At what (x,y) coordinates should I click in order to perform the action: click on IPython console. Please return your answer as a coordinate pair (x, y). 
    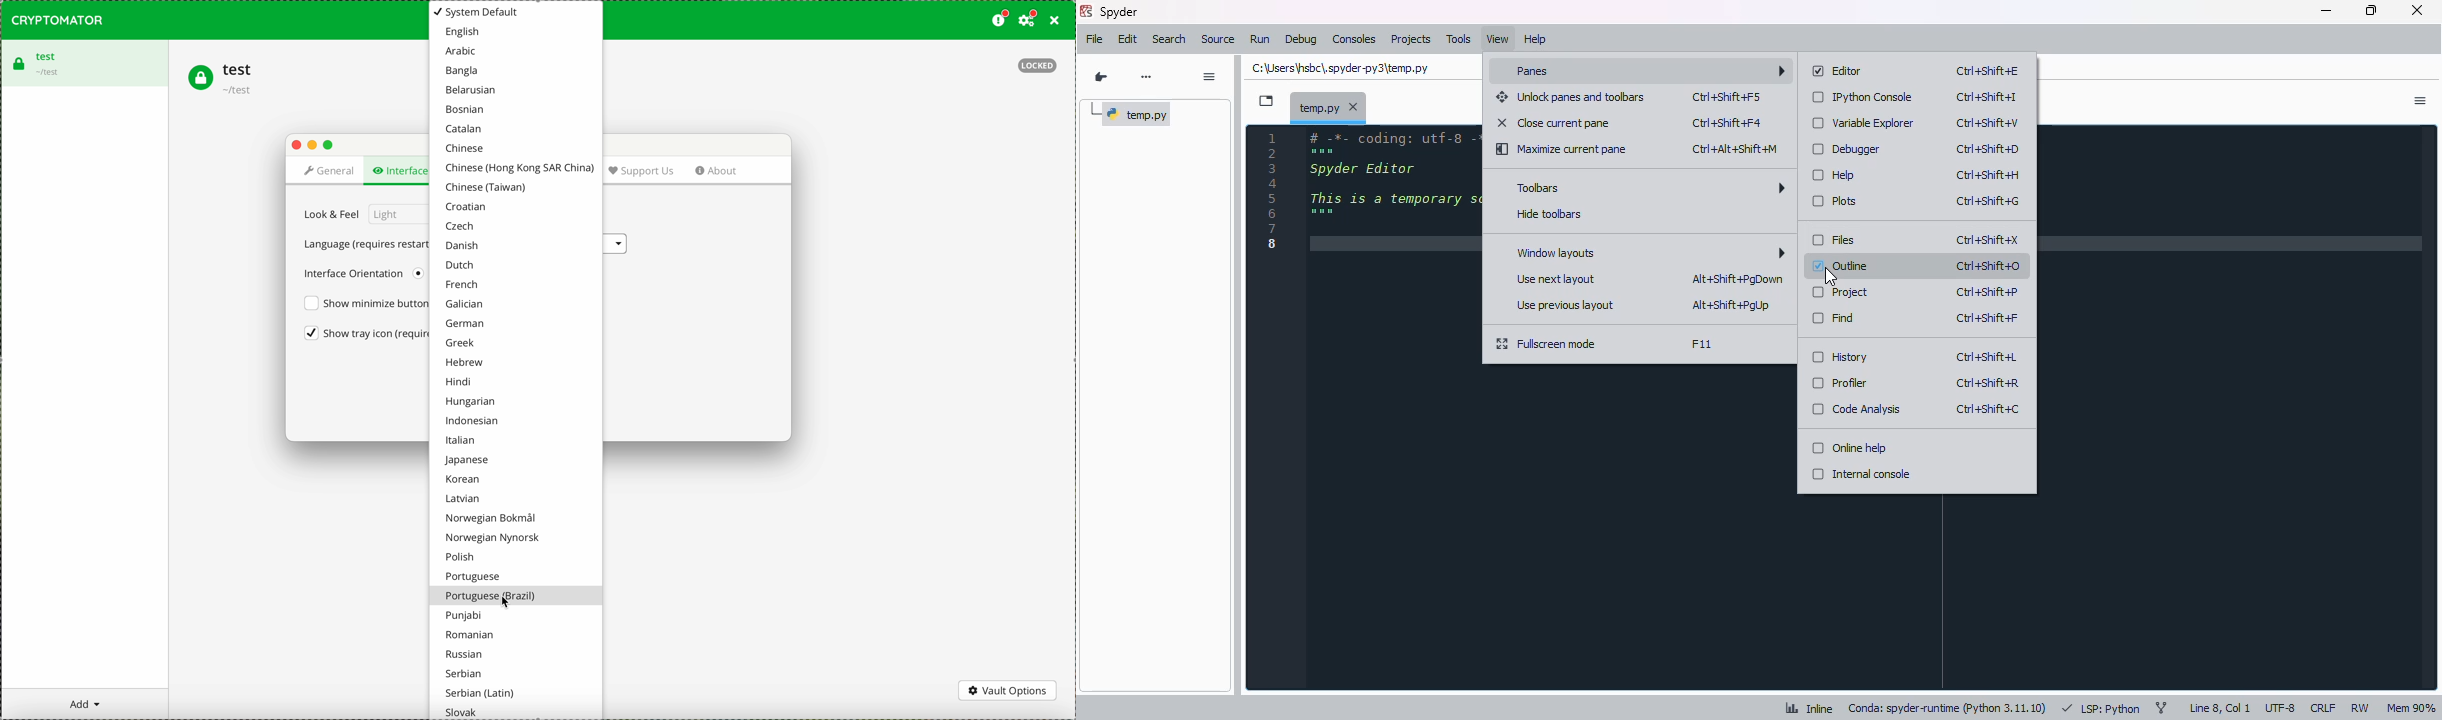
    Looking at the image, I should click on (1864, 97).